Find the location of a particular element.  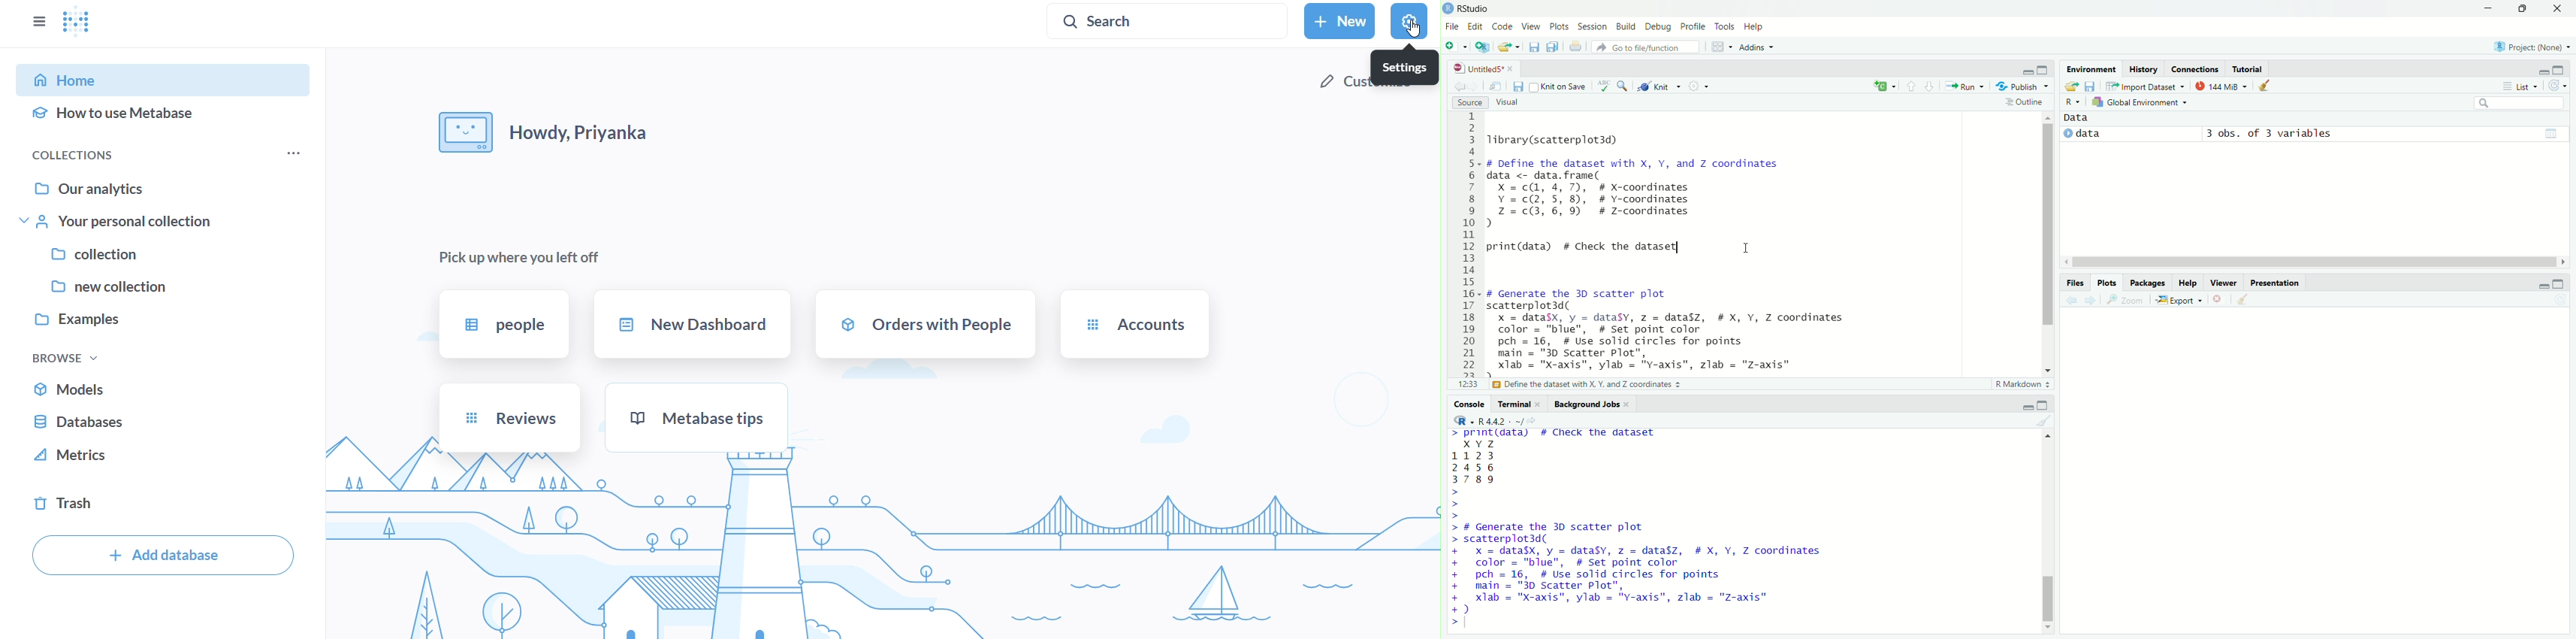

data is located at coordinates (2092, 135).